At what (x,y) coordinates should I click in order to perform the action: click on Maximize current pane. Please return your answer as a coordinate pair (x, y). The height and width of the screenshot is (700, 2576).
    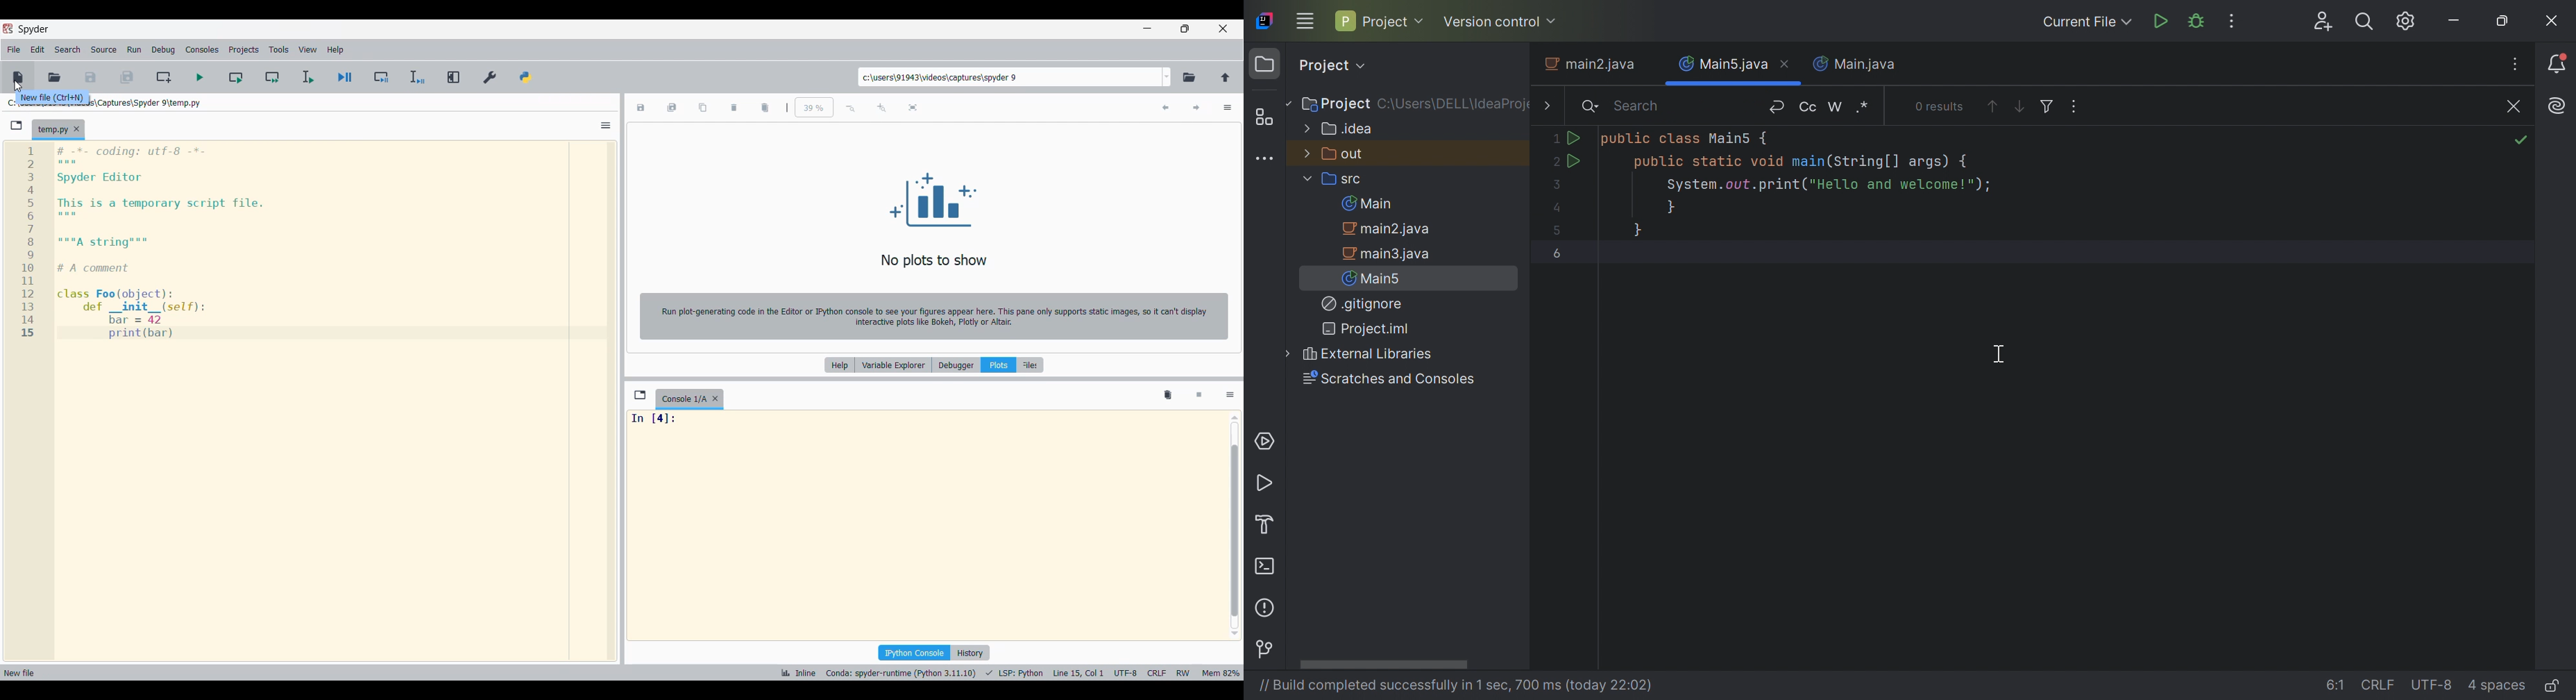
    Looking at the image, I should click on (453, 77).